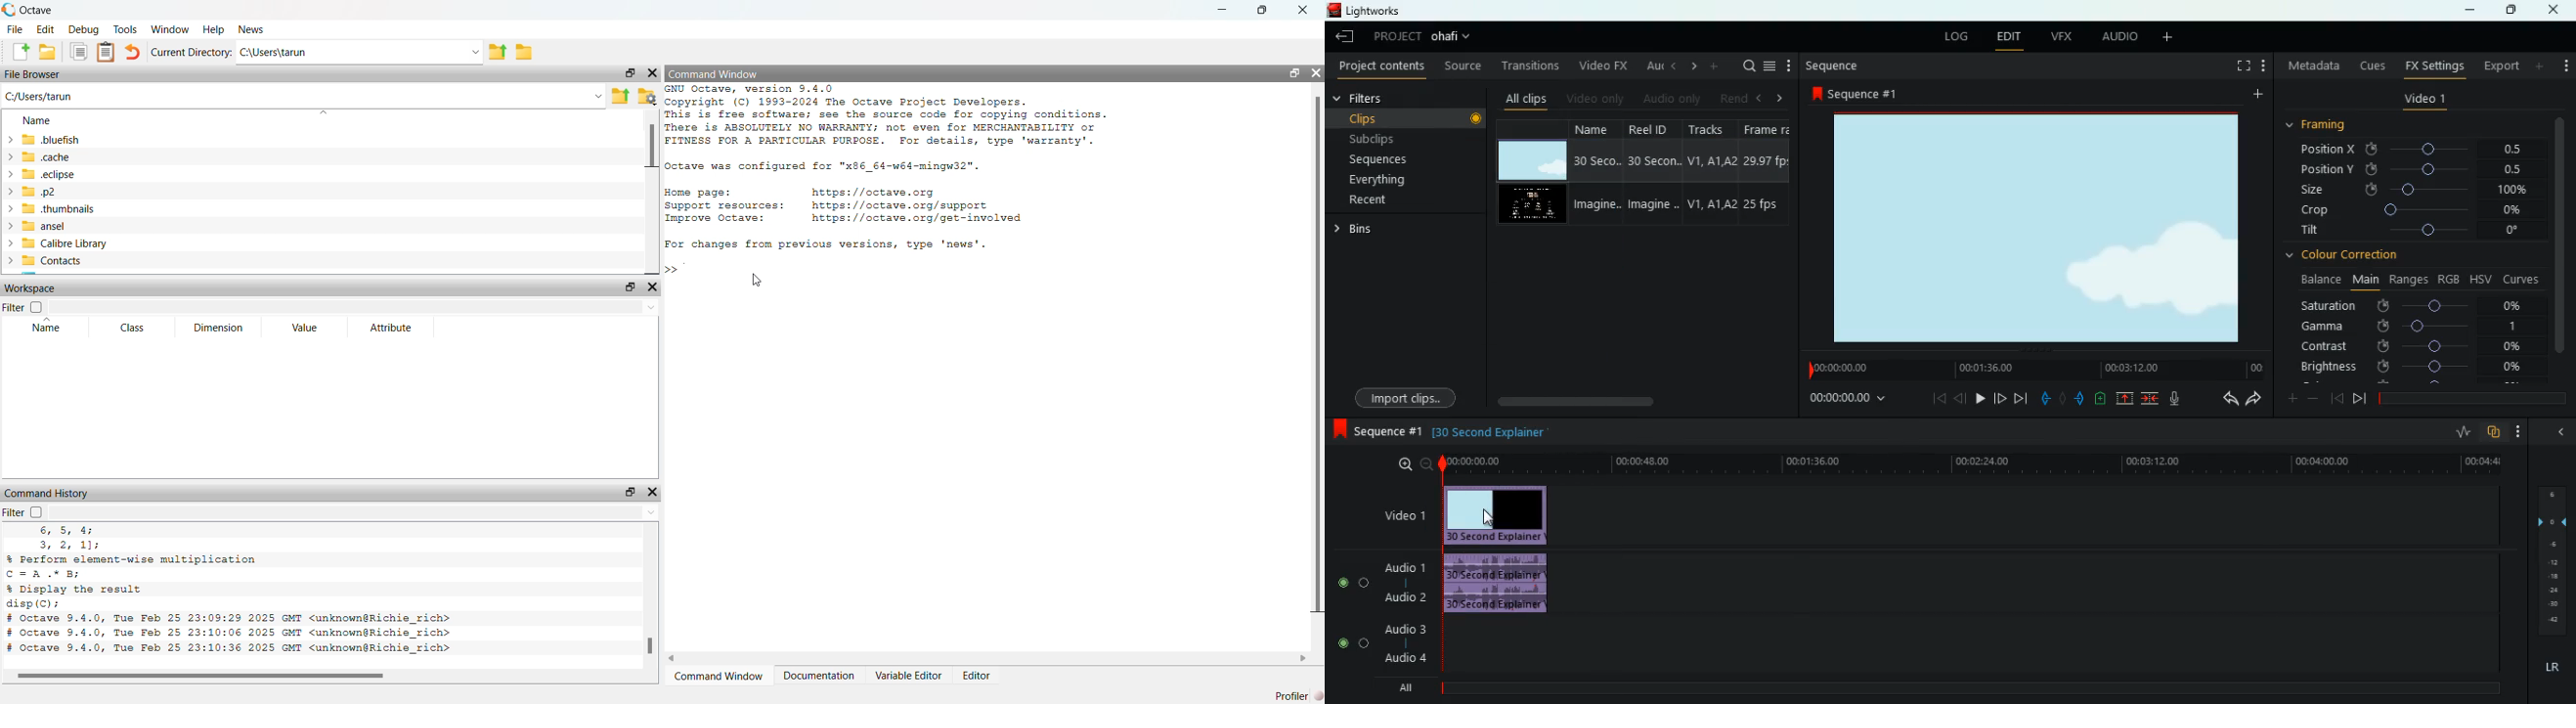 This screenshot has height=728, width=2576. Describe the element at coordinates (1855, 93) in the screenshot. I see `sequence` at that location.